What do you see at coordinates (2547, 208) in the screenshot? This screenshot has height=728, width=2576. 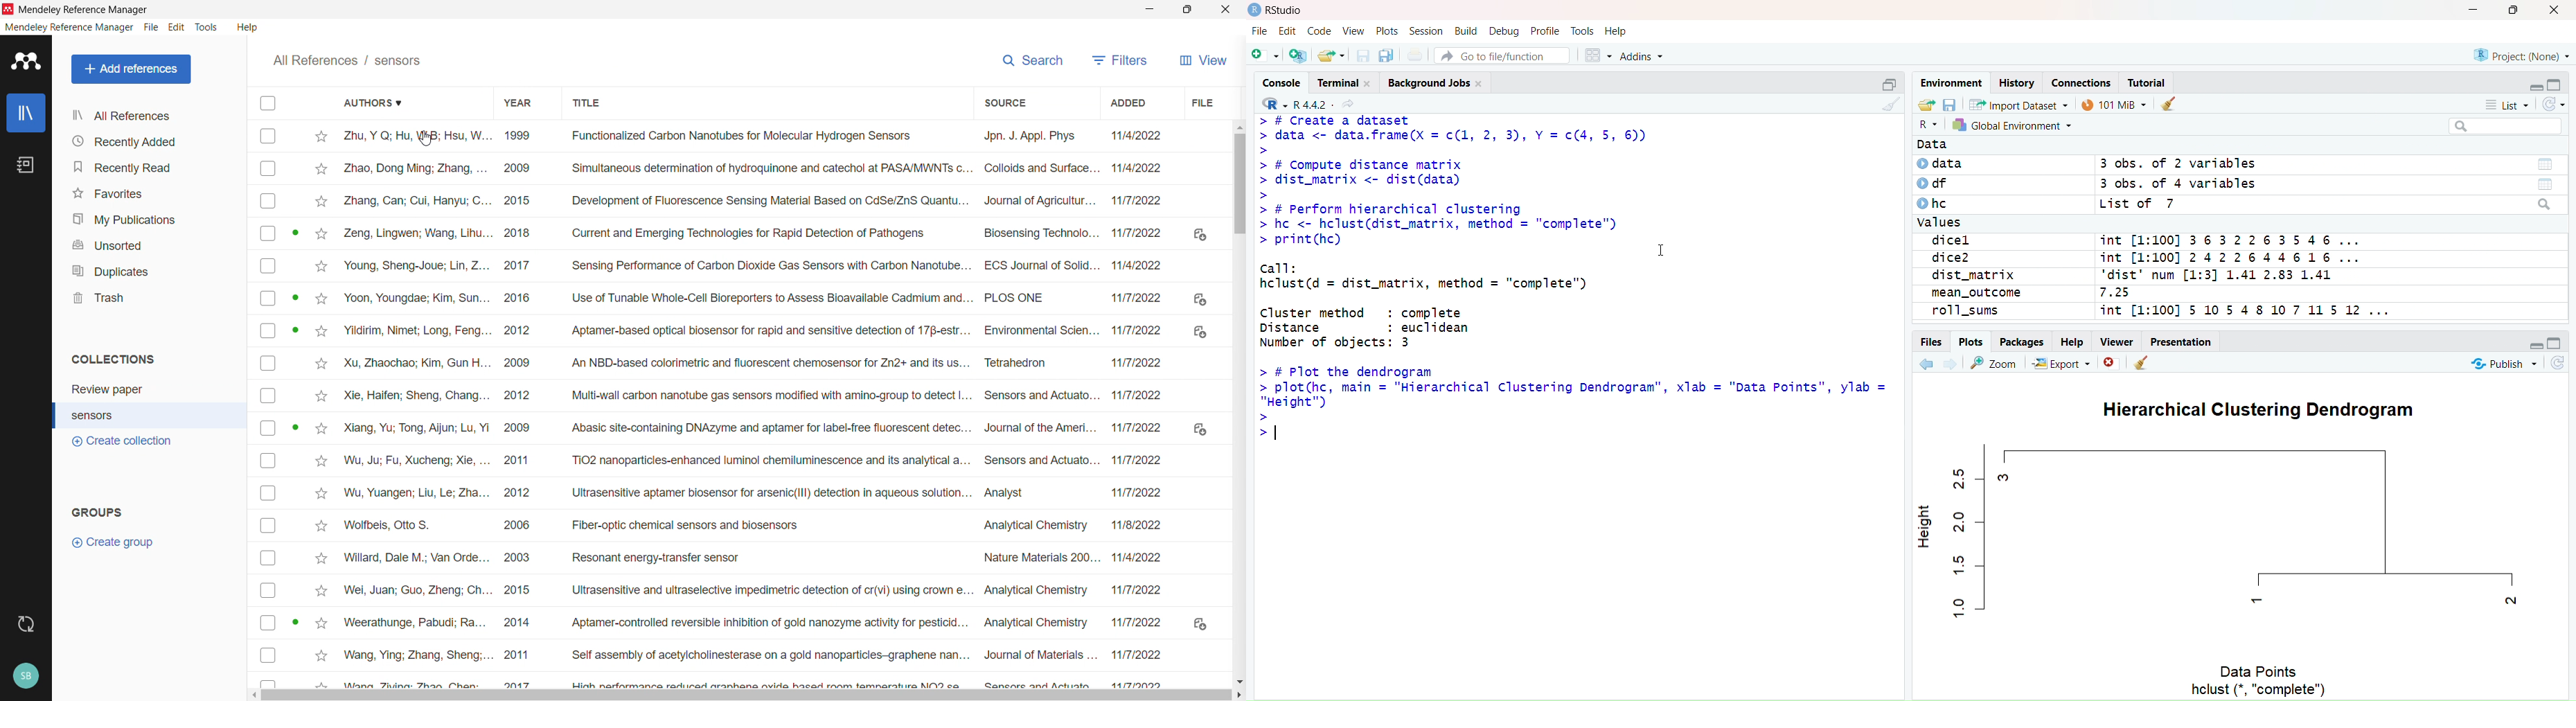 I see `Search` at bounding box center [2547, 208].